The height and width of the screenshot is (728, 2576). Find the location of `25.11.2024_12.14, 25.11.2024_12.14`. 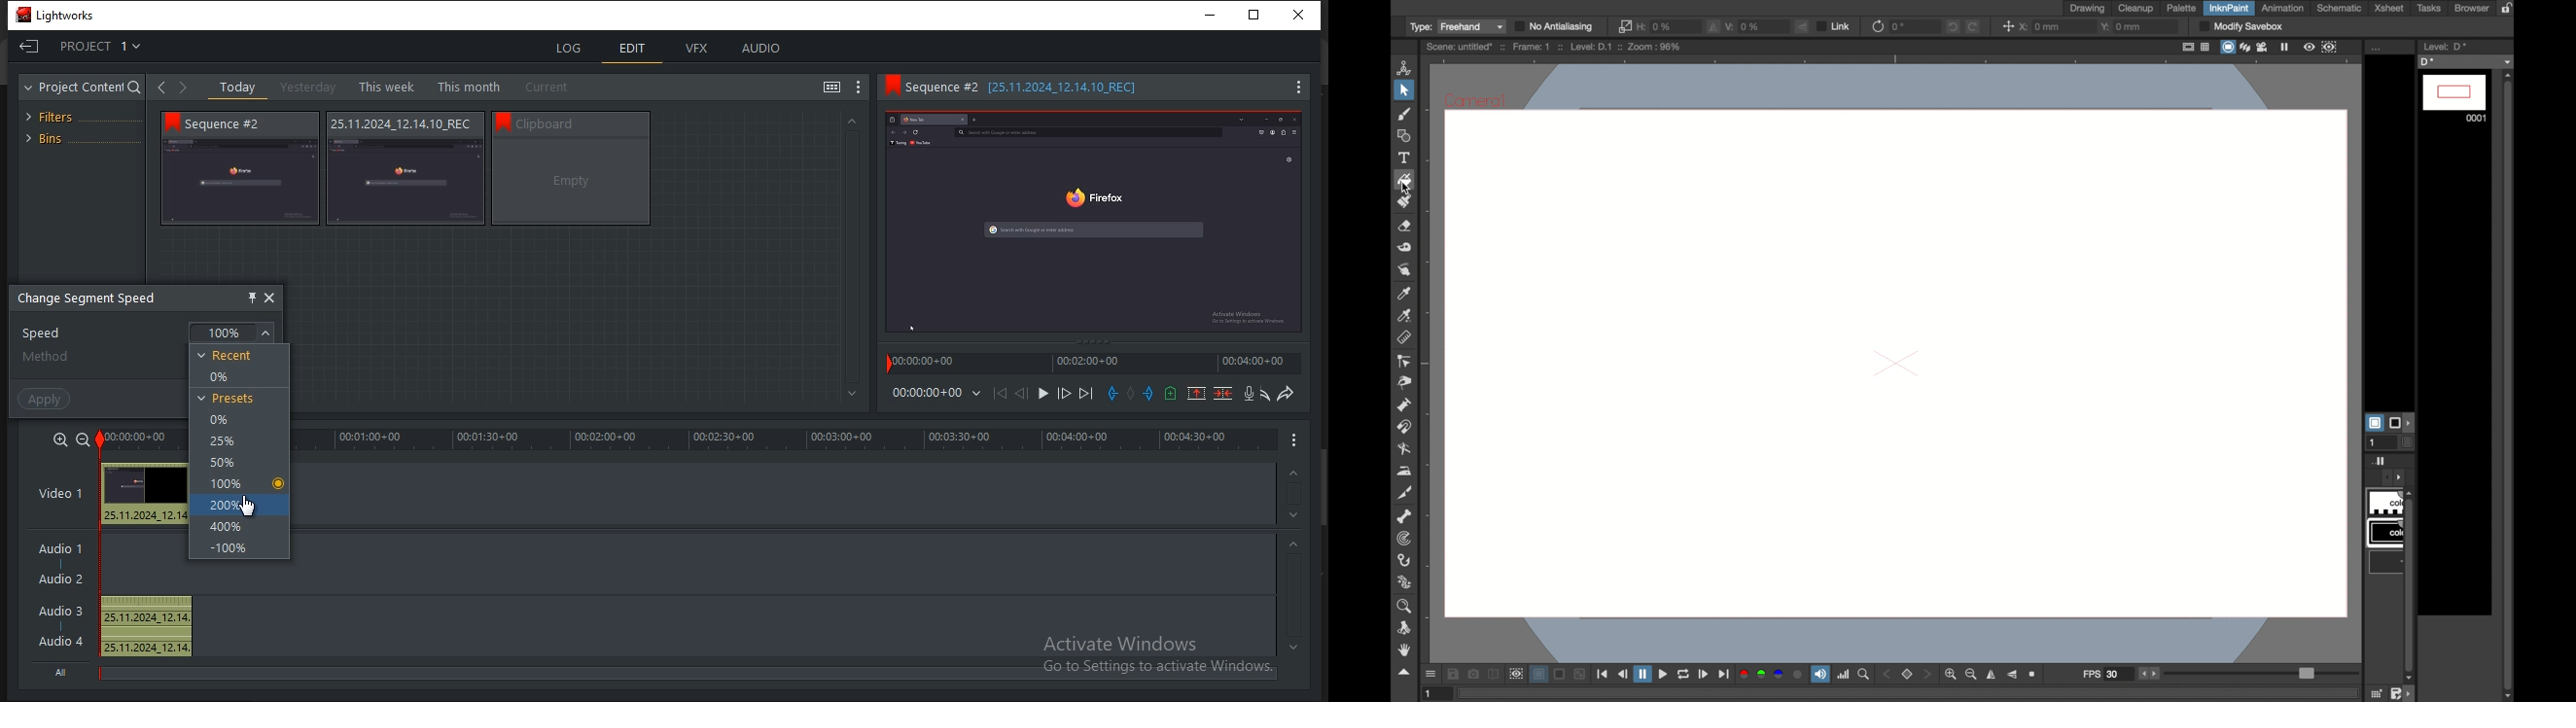

25.11.2024_12.14, 25.11.2024_12.14 is located at coordinates (150, 627).